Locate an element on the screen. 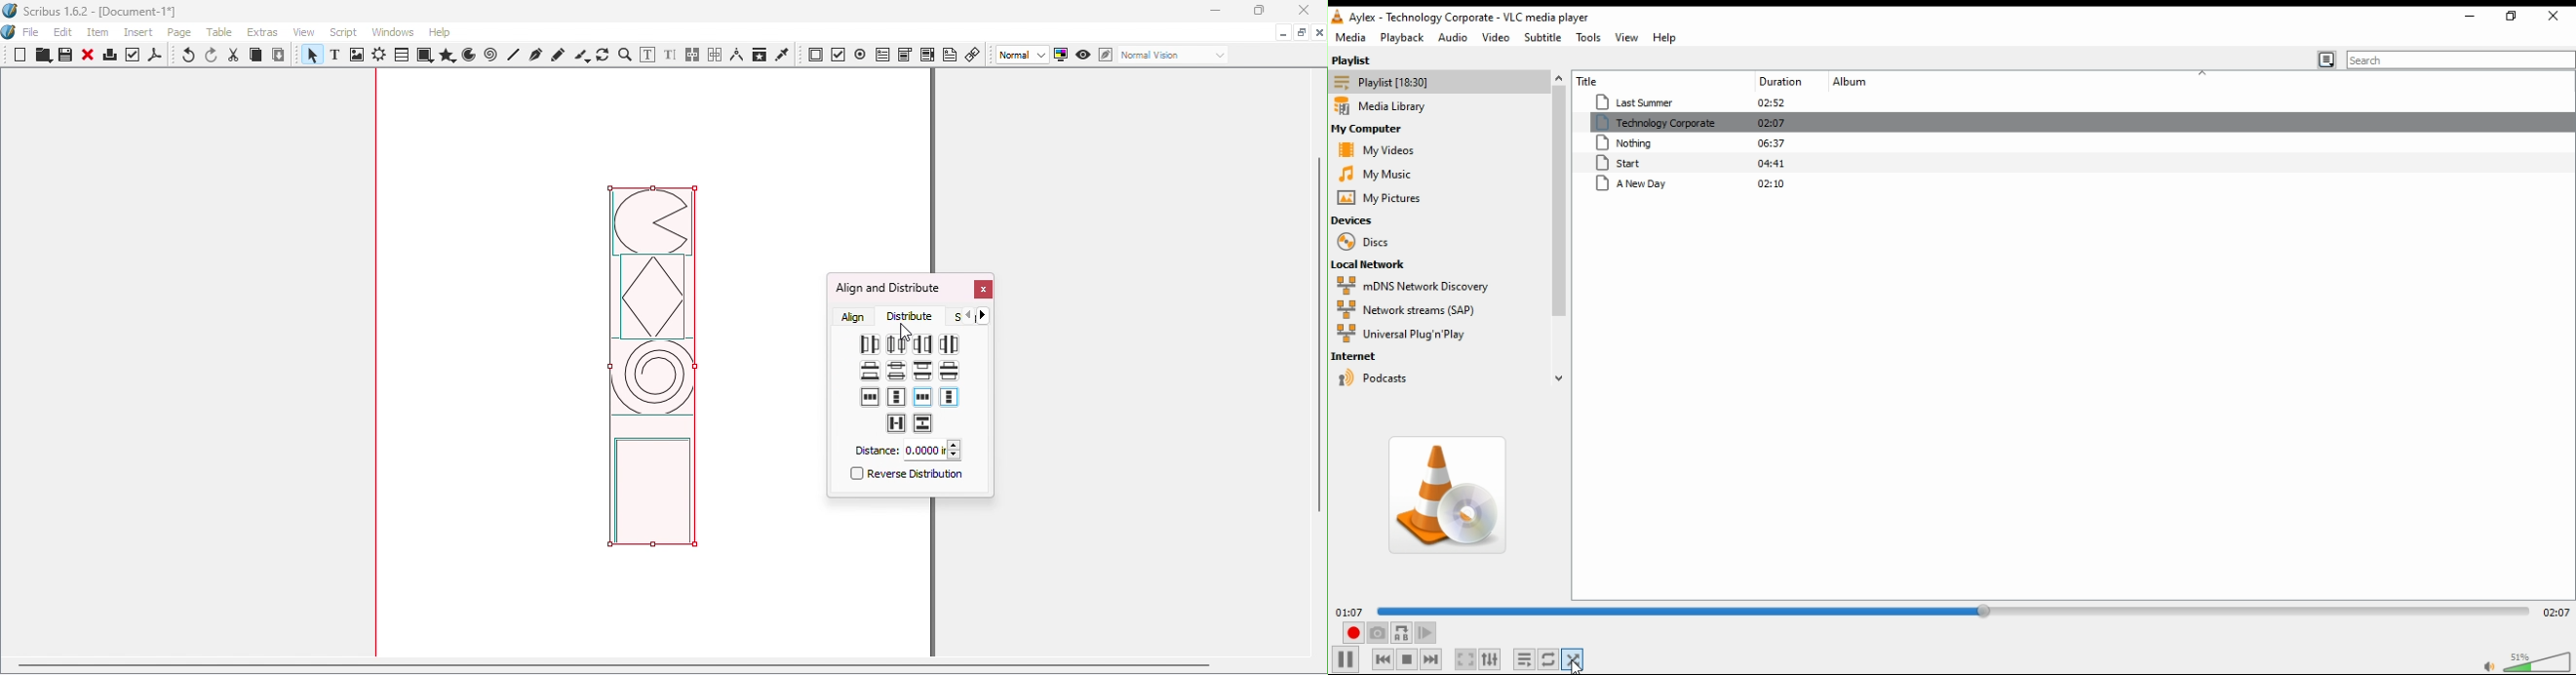 This screenshot has width=2576, height=700. restore is located at coordinates (2472, 17).